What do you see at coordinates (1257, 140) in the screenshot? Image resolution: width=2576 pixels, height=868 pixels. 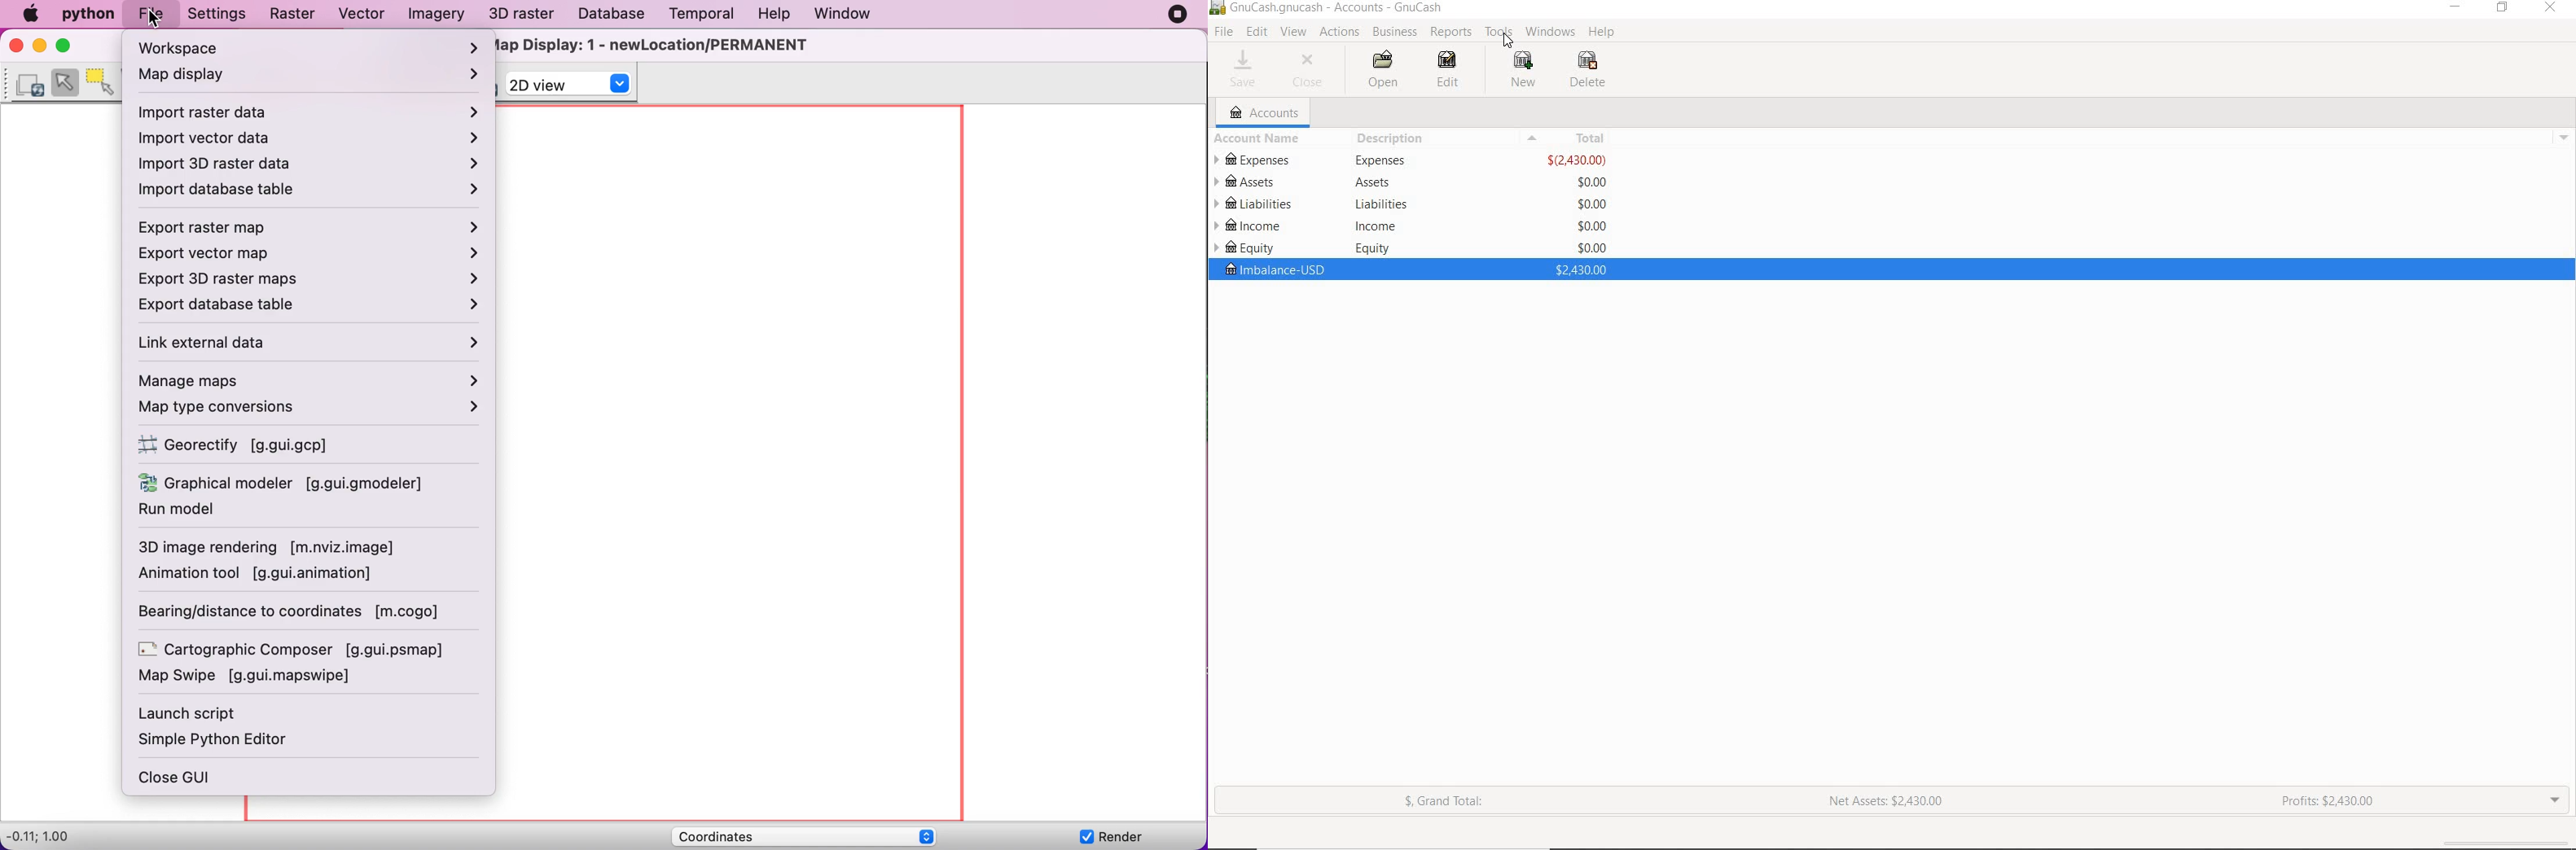 I see `ACCOUNT NAME` at bounding box center [1257, 140].